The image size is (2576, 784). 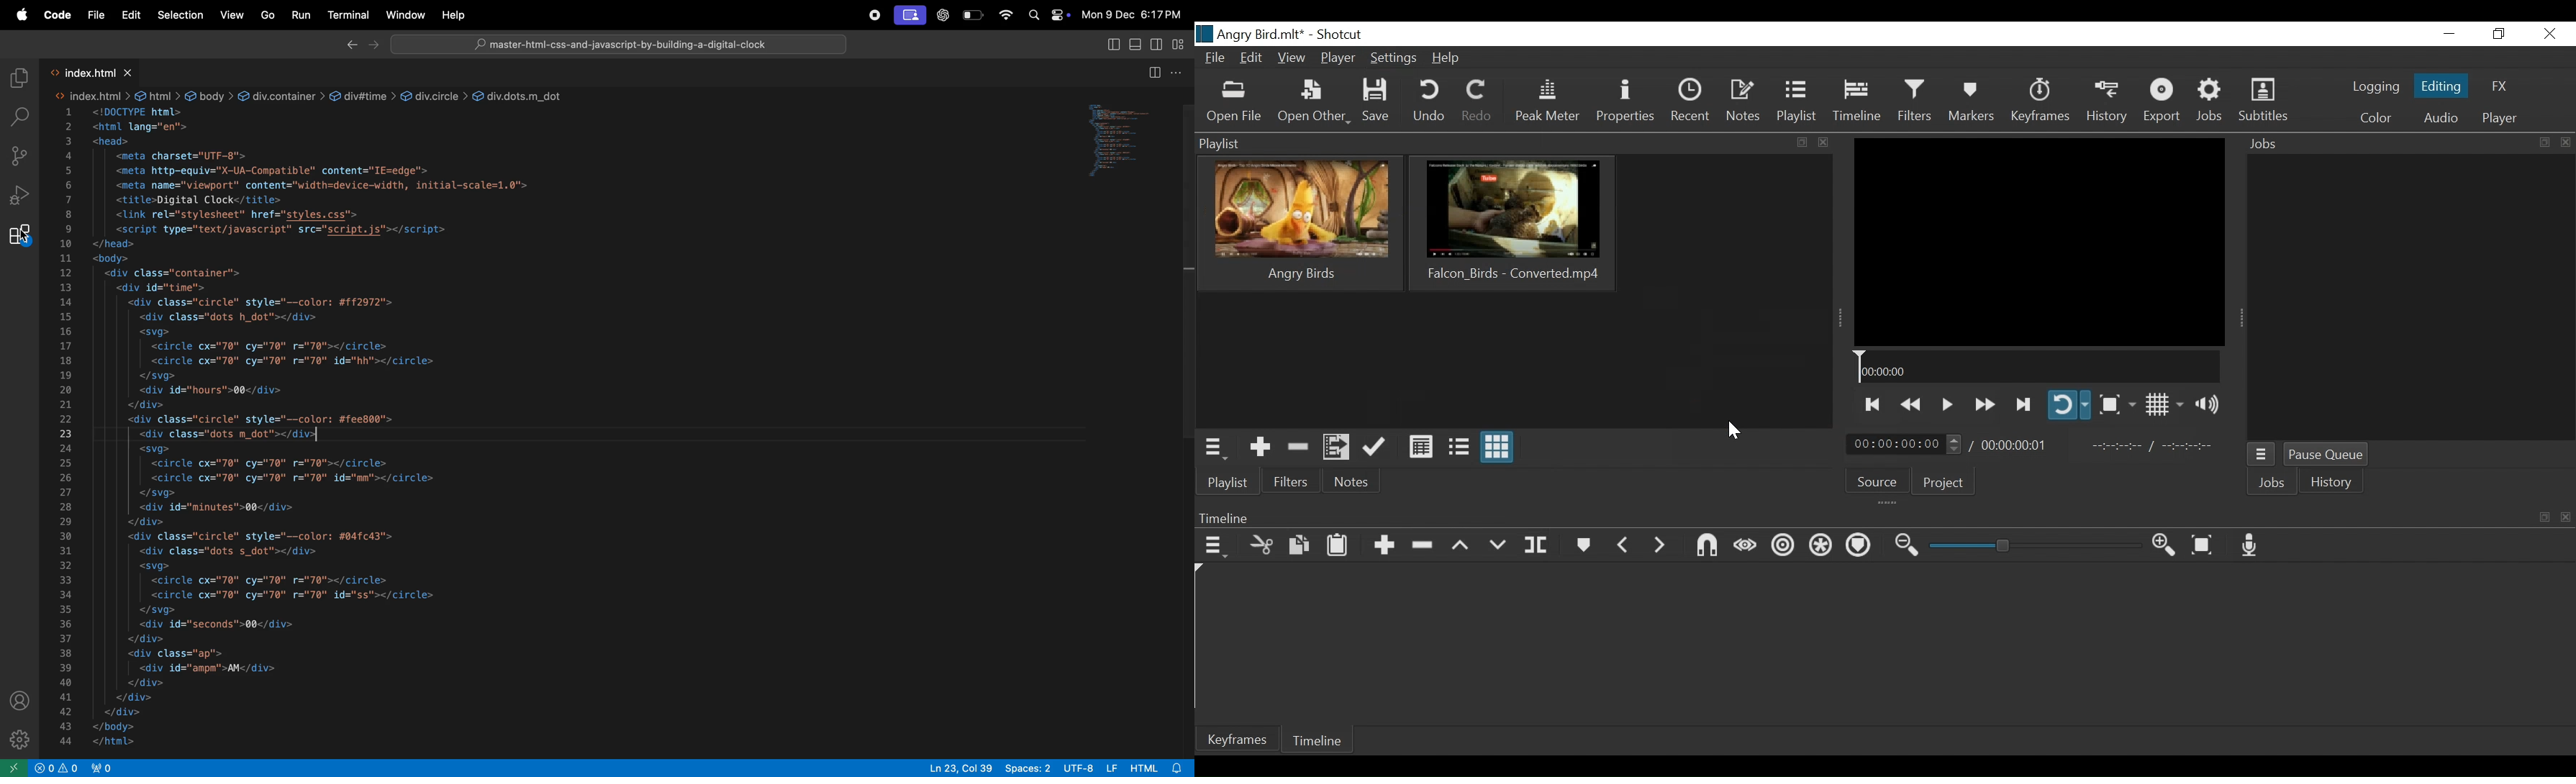 I want to click on Ripple , so click(x=1783, y=548).